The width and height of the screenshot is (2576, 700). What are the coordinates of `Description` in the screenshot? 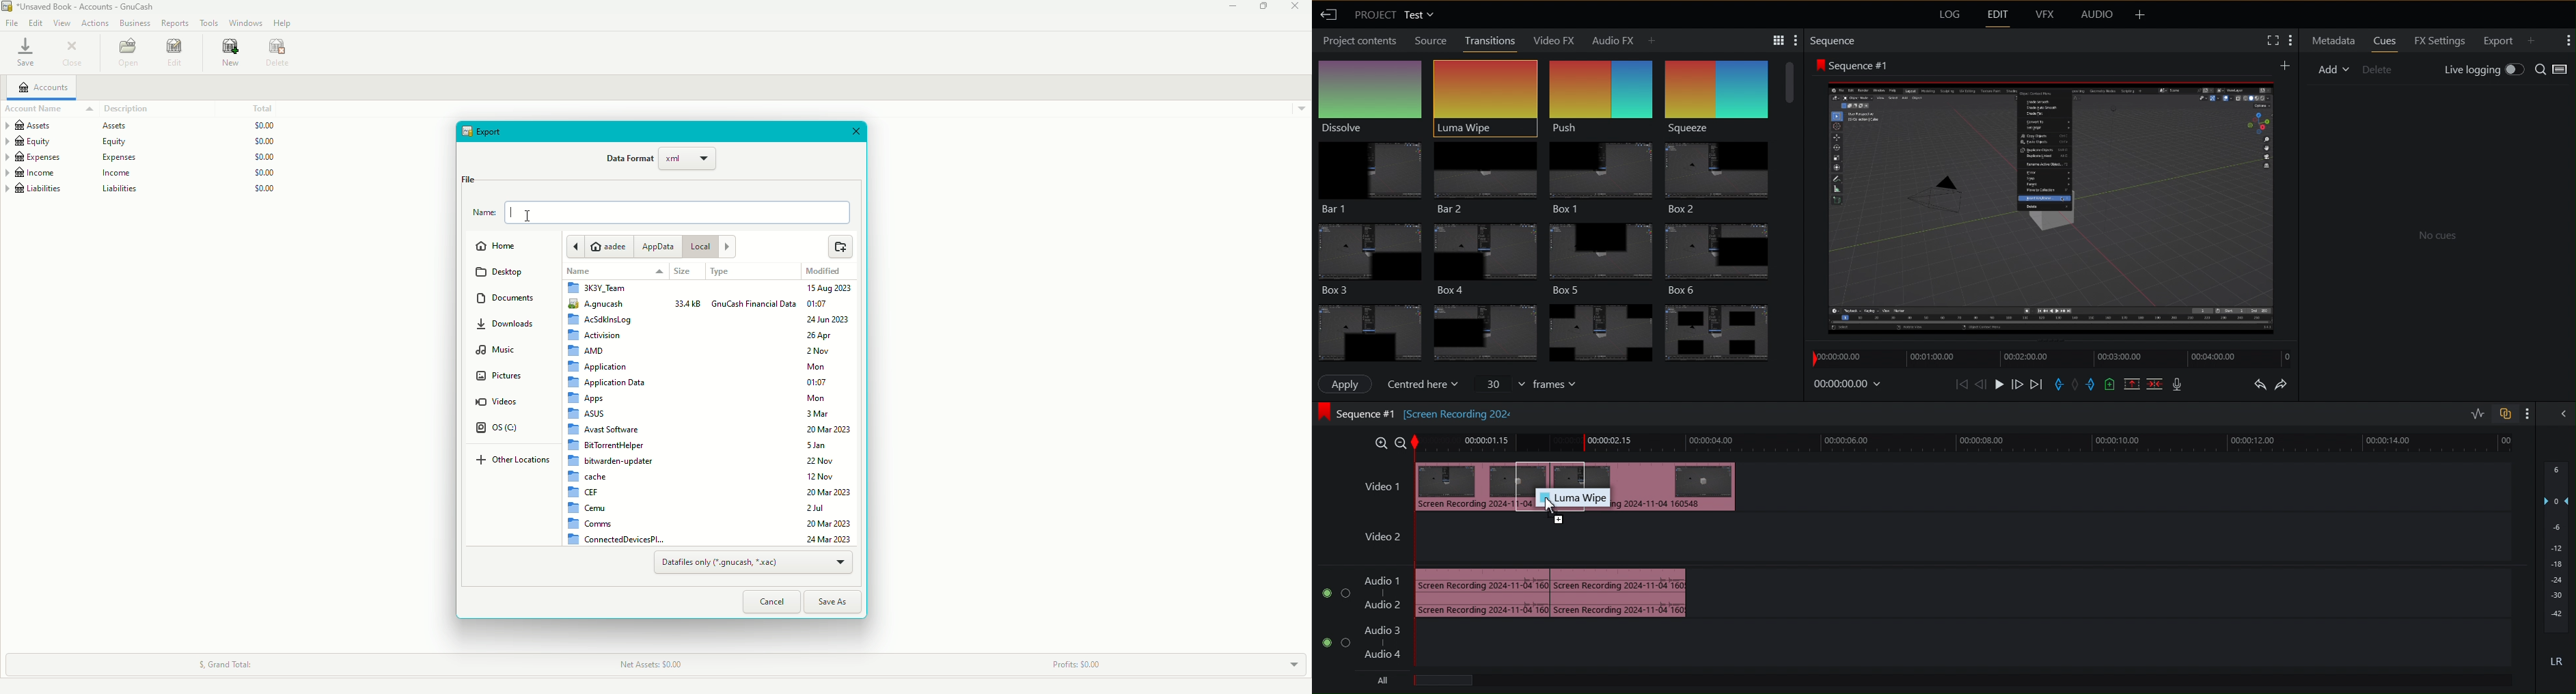 It's located at (119, 109).